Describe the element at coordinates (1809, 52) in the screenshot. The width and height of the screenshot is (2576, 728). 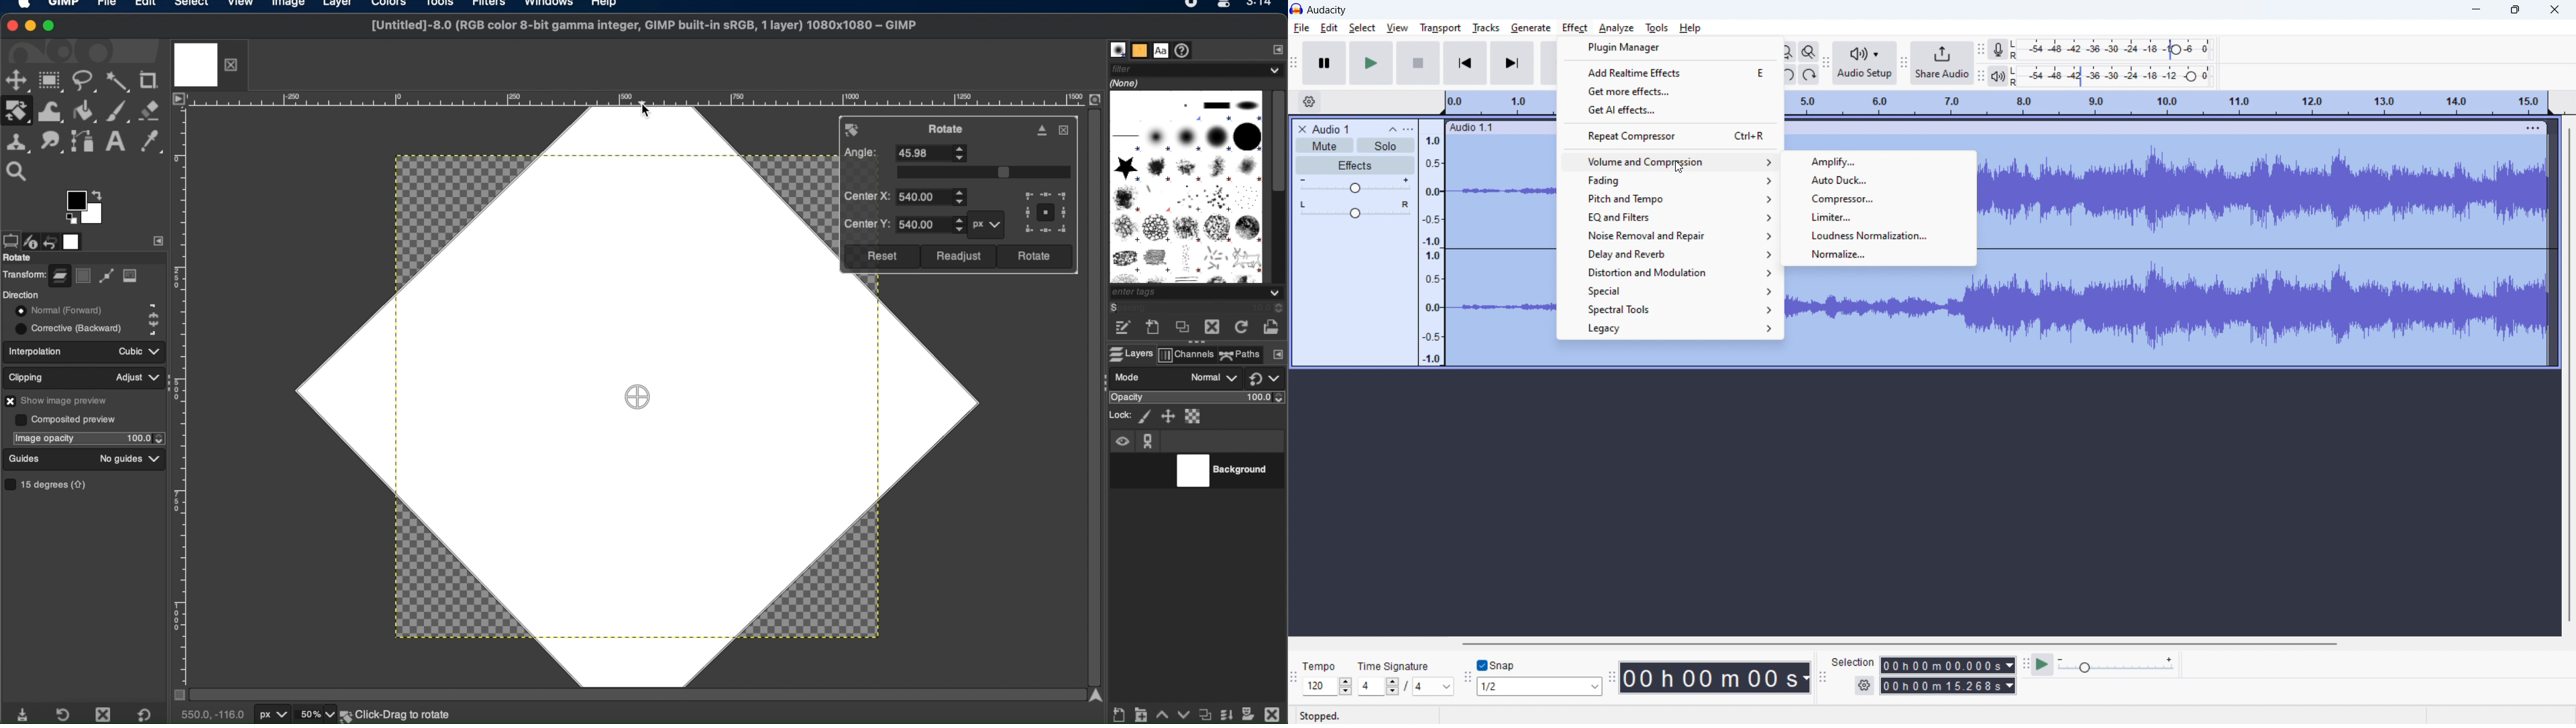
I see `toggle zoom` at that location.